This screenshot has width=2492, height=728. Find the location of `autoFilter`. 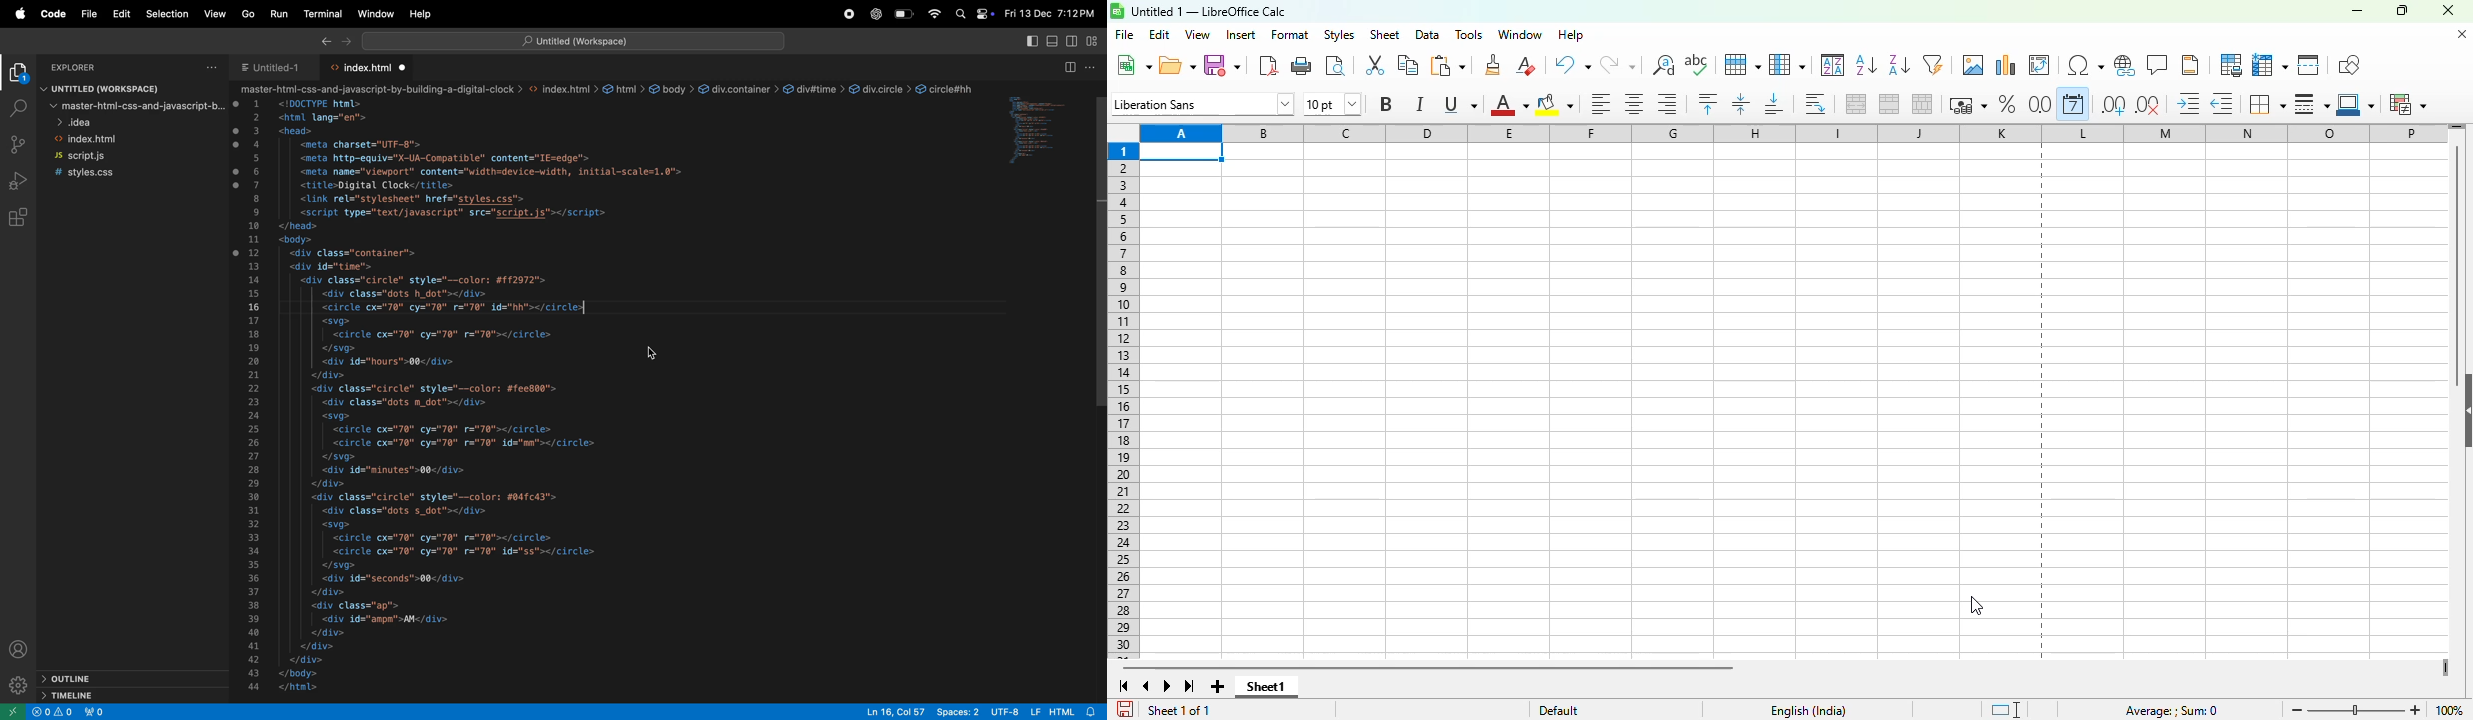

autoFilter is located at coordinates (1933, 65).